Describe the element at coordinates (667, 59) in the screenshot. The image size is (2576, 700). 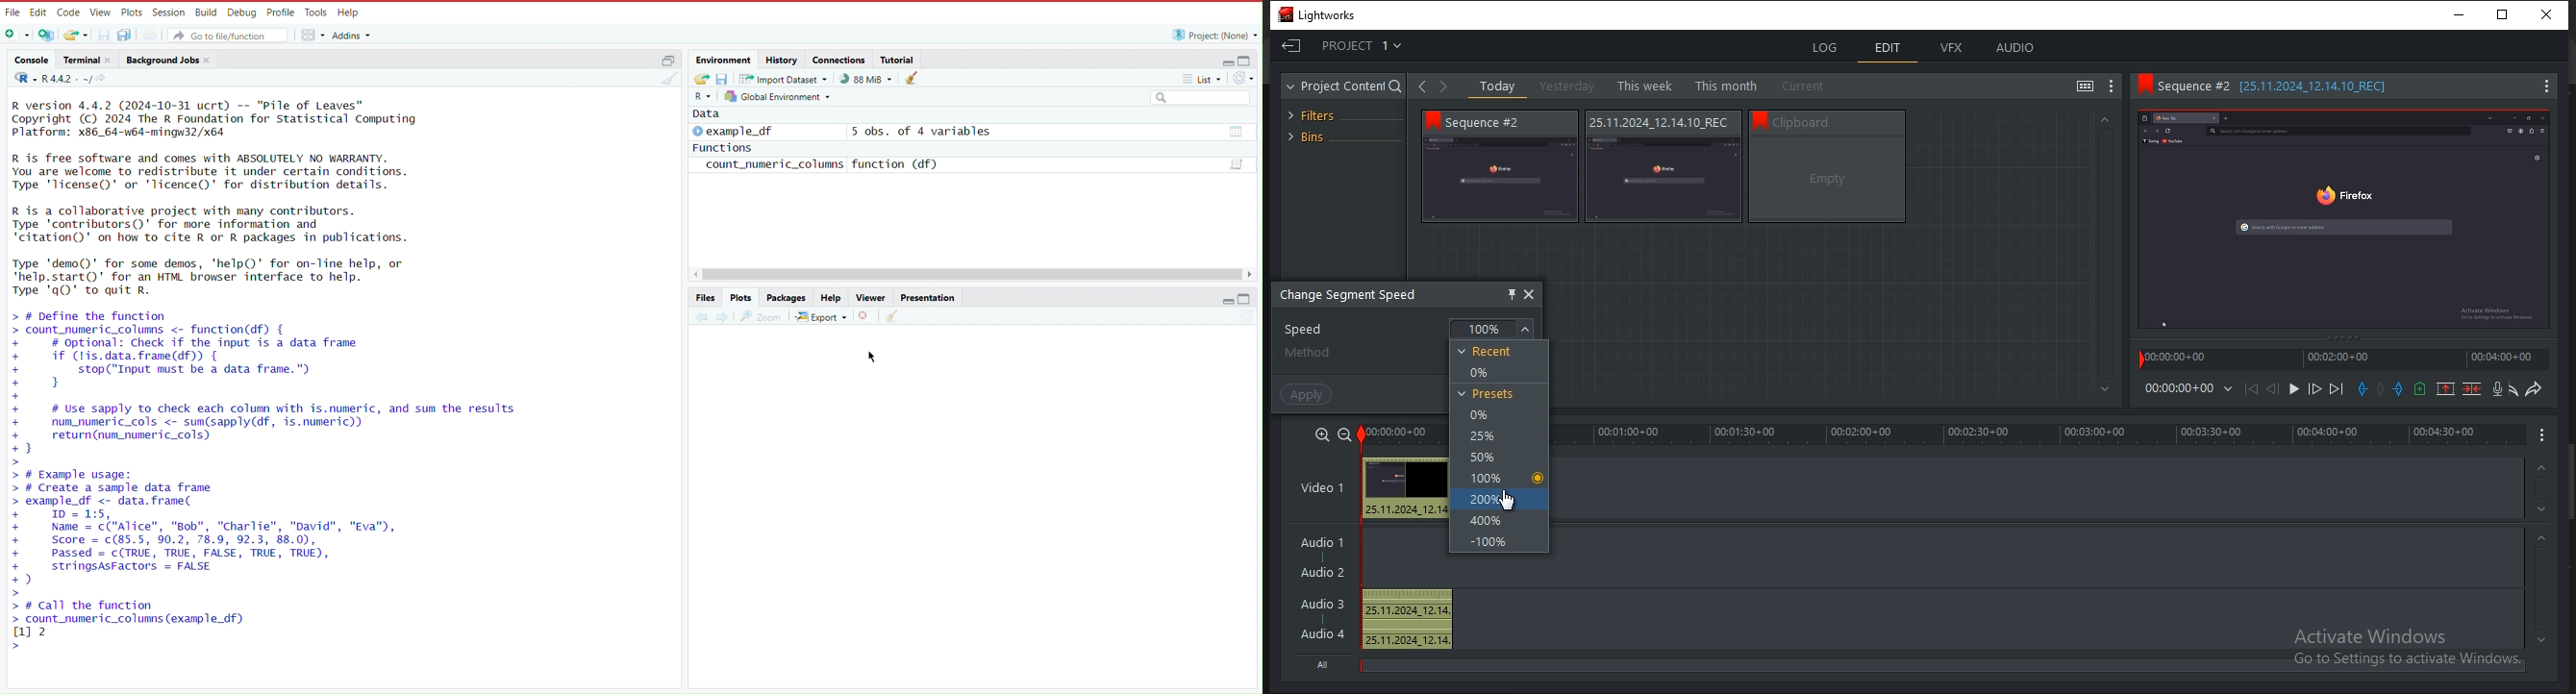
I see `Maximize` at that location.